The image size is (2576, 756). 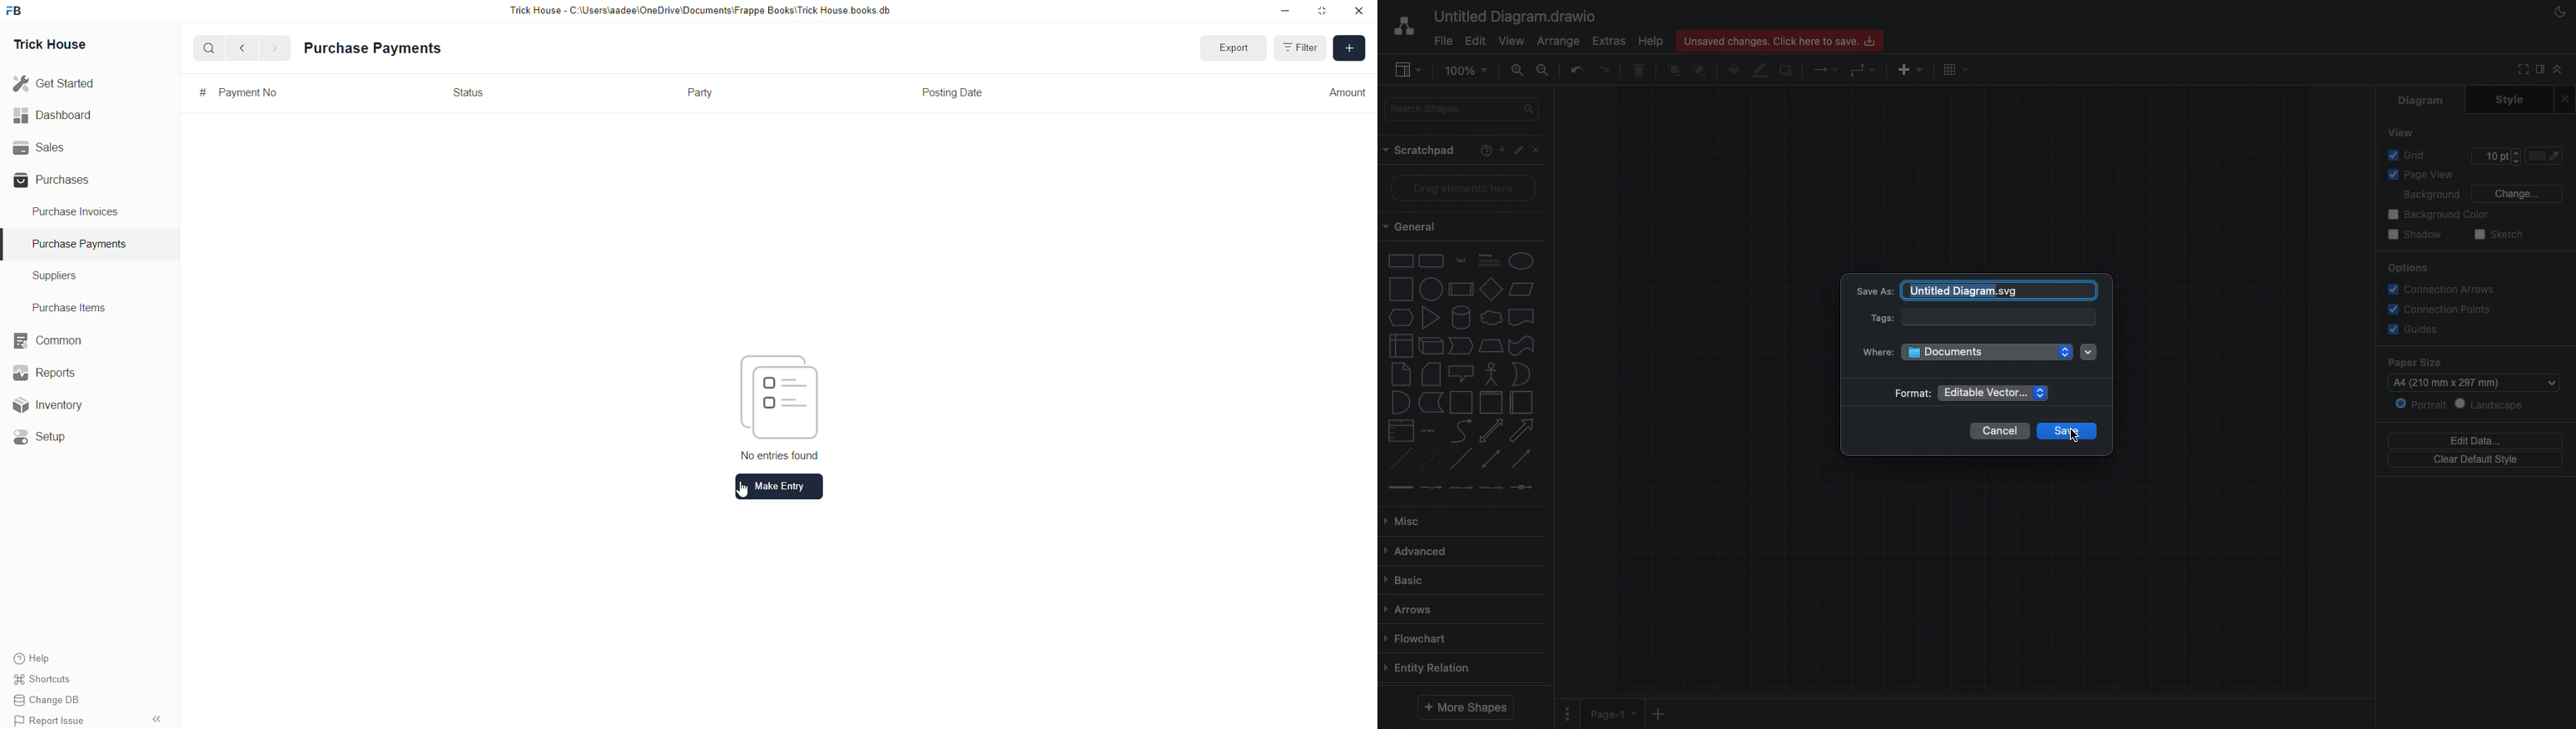 What do you see at coordinates (45, 43) in the screenshot?
I see `Trick House` at bounding box center [45, 43].